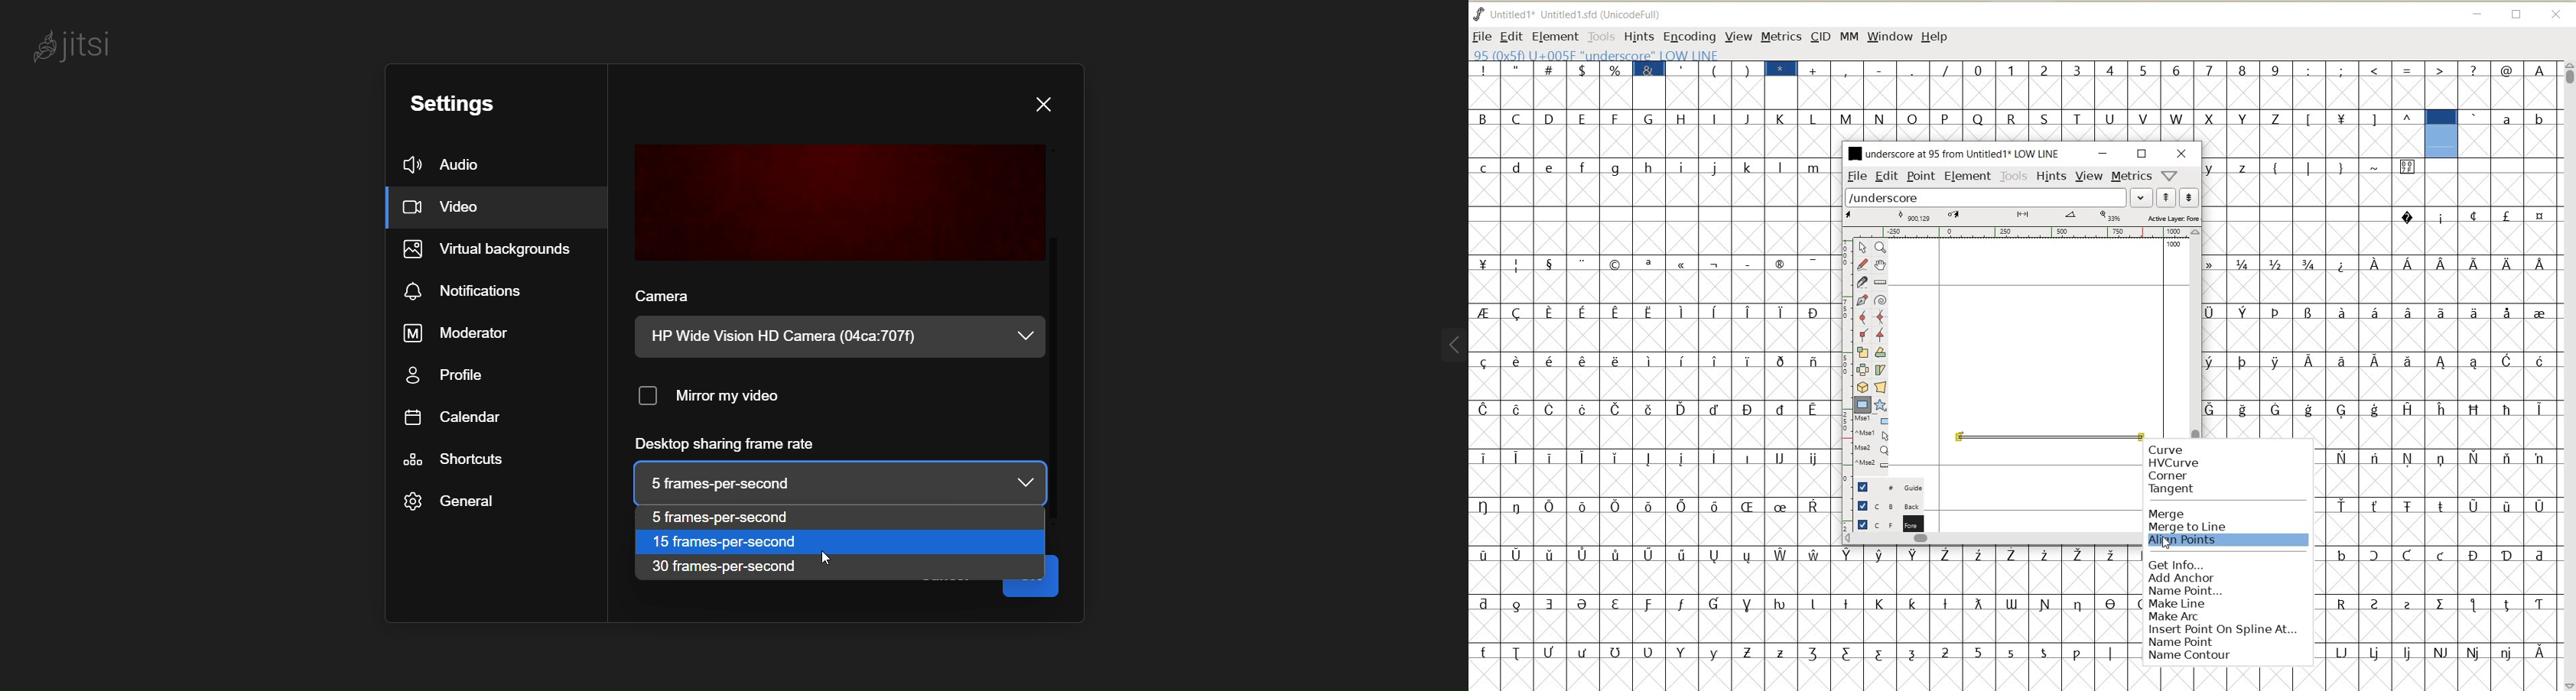 This screenshot has width=2576, height=700. What do you see at coordinates (1863, 334) in the screenshot?
I see `Add a corner point` at bounding box center [1863, 334].